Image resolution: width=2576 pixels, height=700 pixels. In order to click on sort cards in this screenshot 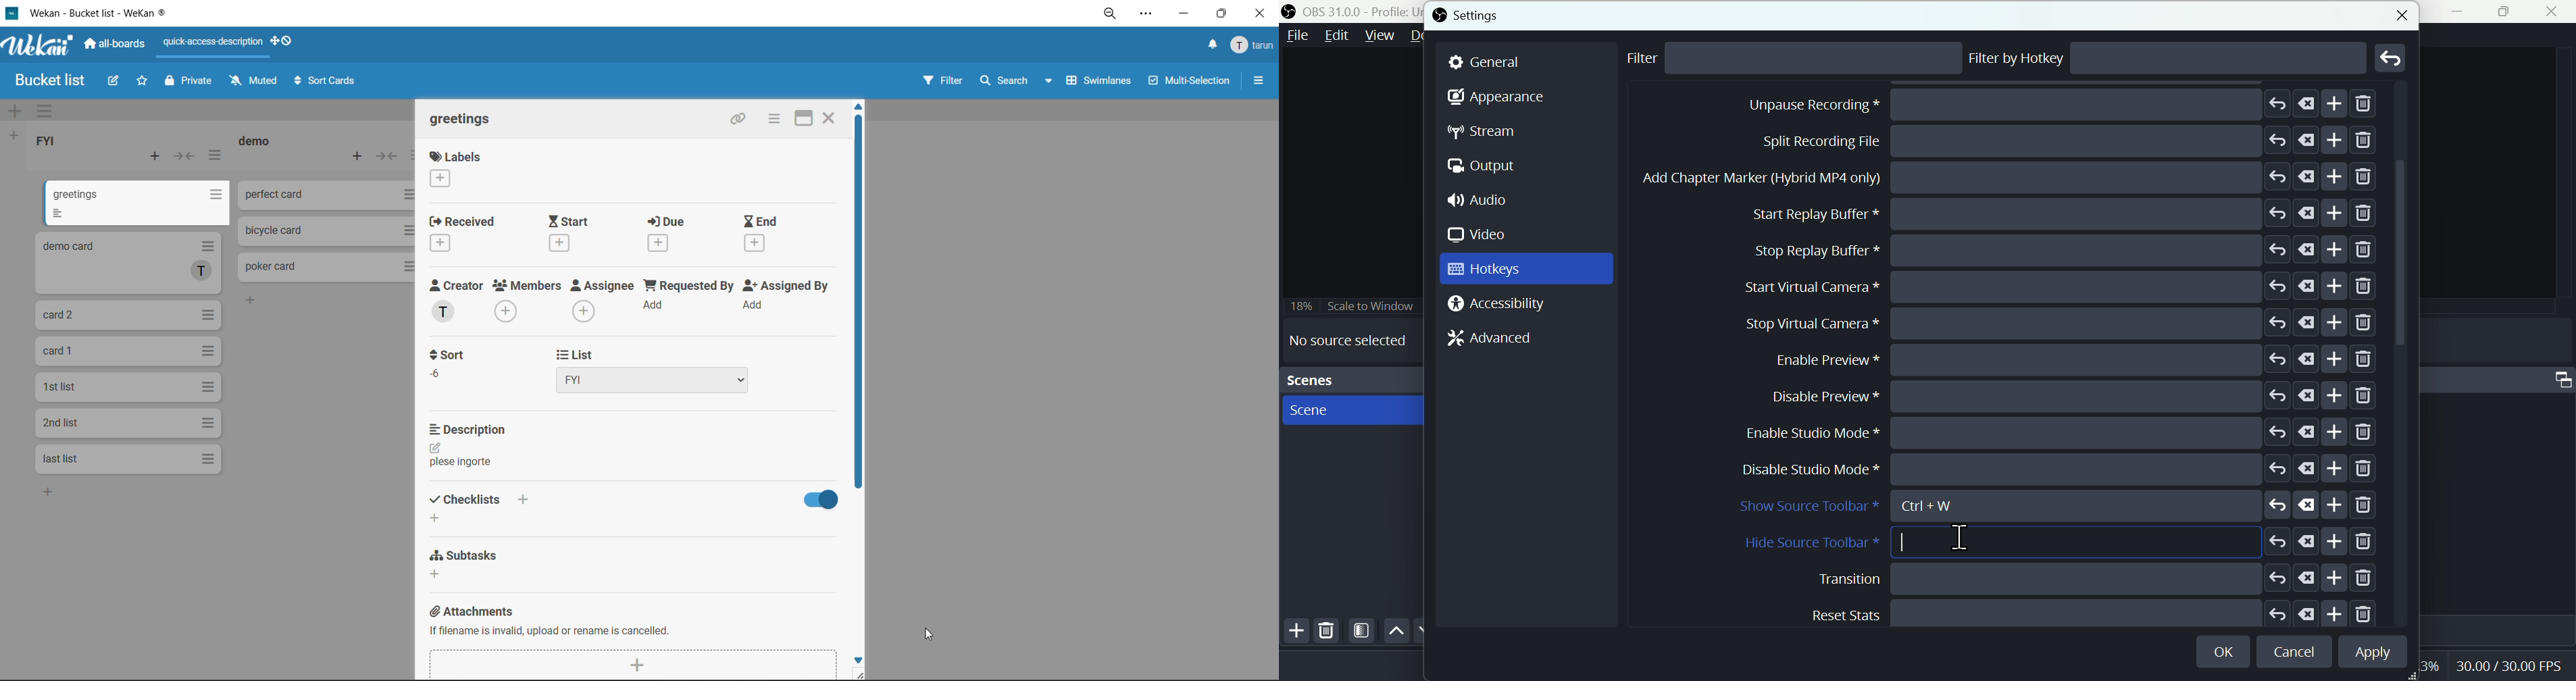, I will do `click(327, 80)`.